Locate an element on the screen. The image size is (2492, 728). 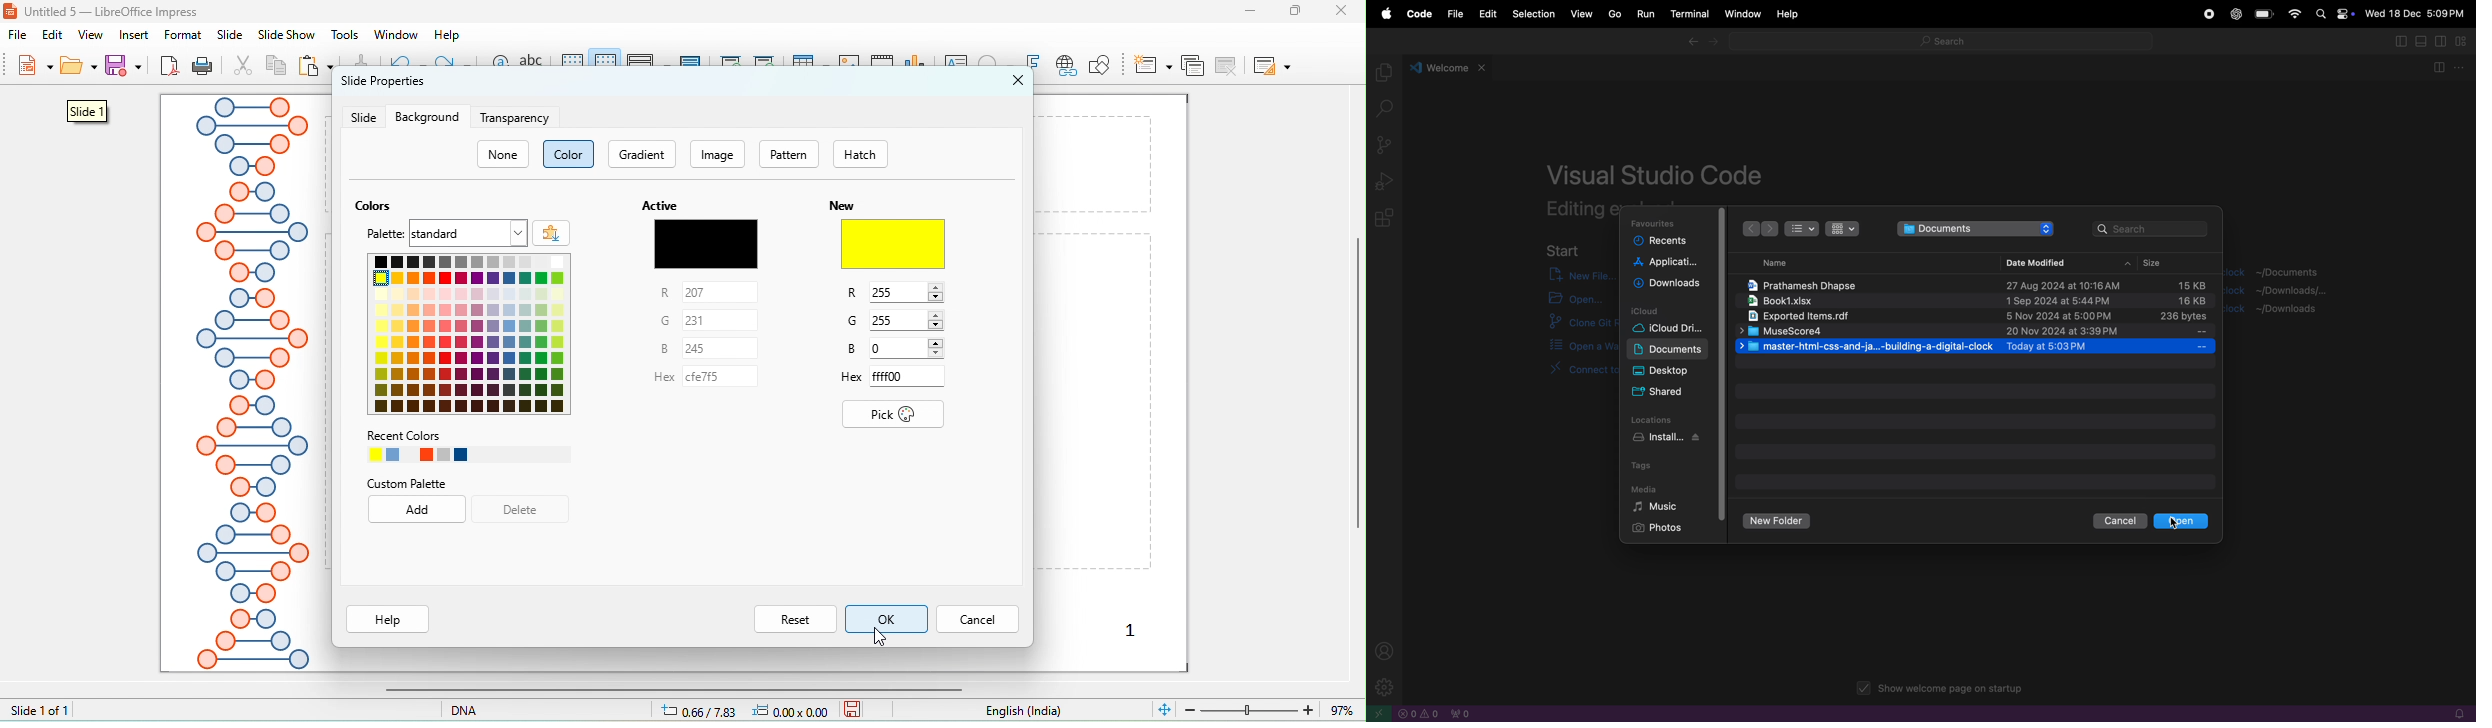
fontwork text is located at coordinates (1034, 63).